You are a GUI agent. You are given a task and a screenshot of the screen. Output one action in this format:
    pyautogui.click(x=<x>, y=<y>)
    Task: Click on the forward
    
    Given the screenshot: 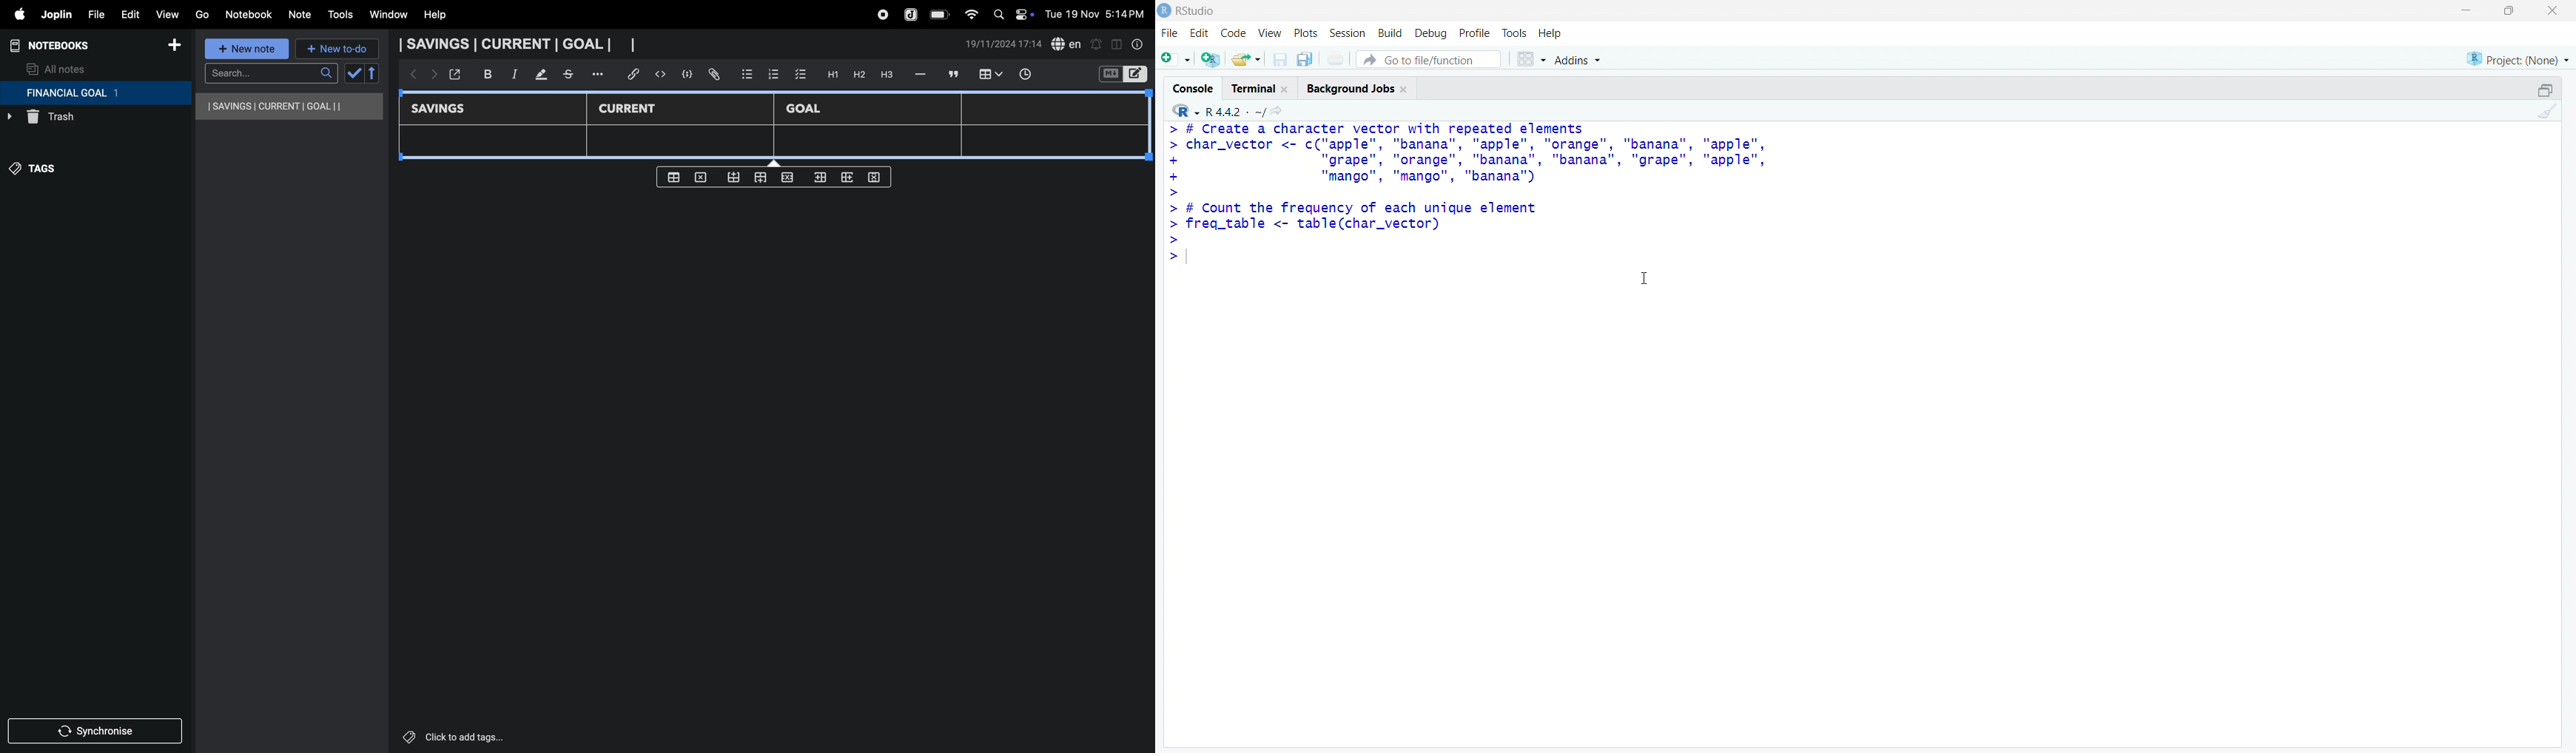 What is the action you would take?
    pyautogui.click(x=431, y=76)
    